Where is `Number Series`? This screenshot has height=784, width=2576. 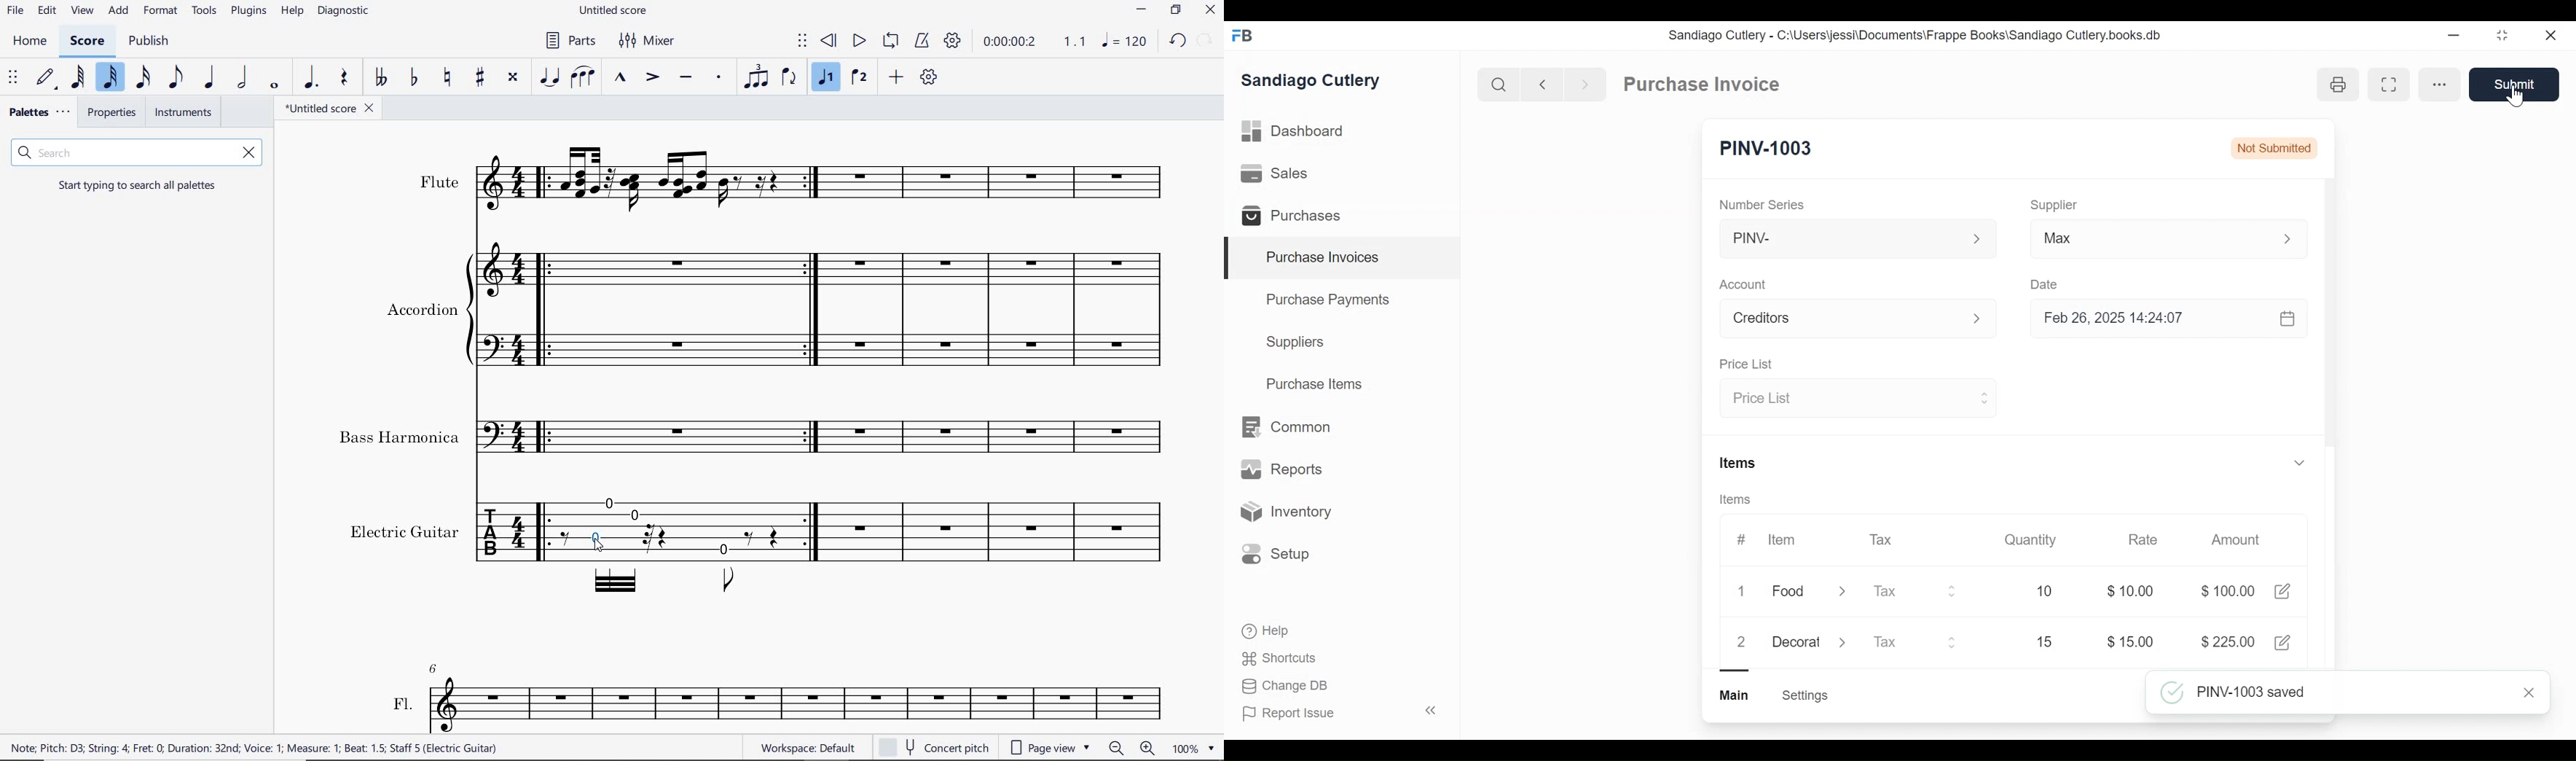 Number Series is located at coordinates (1763, 204).